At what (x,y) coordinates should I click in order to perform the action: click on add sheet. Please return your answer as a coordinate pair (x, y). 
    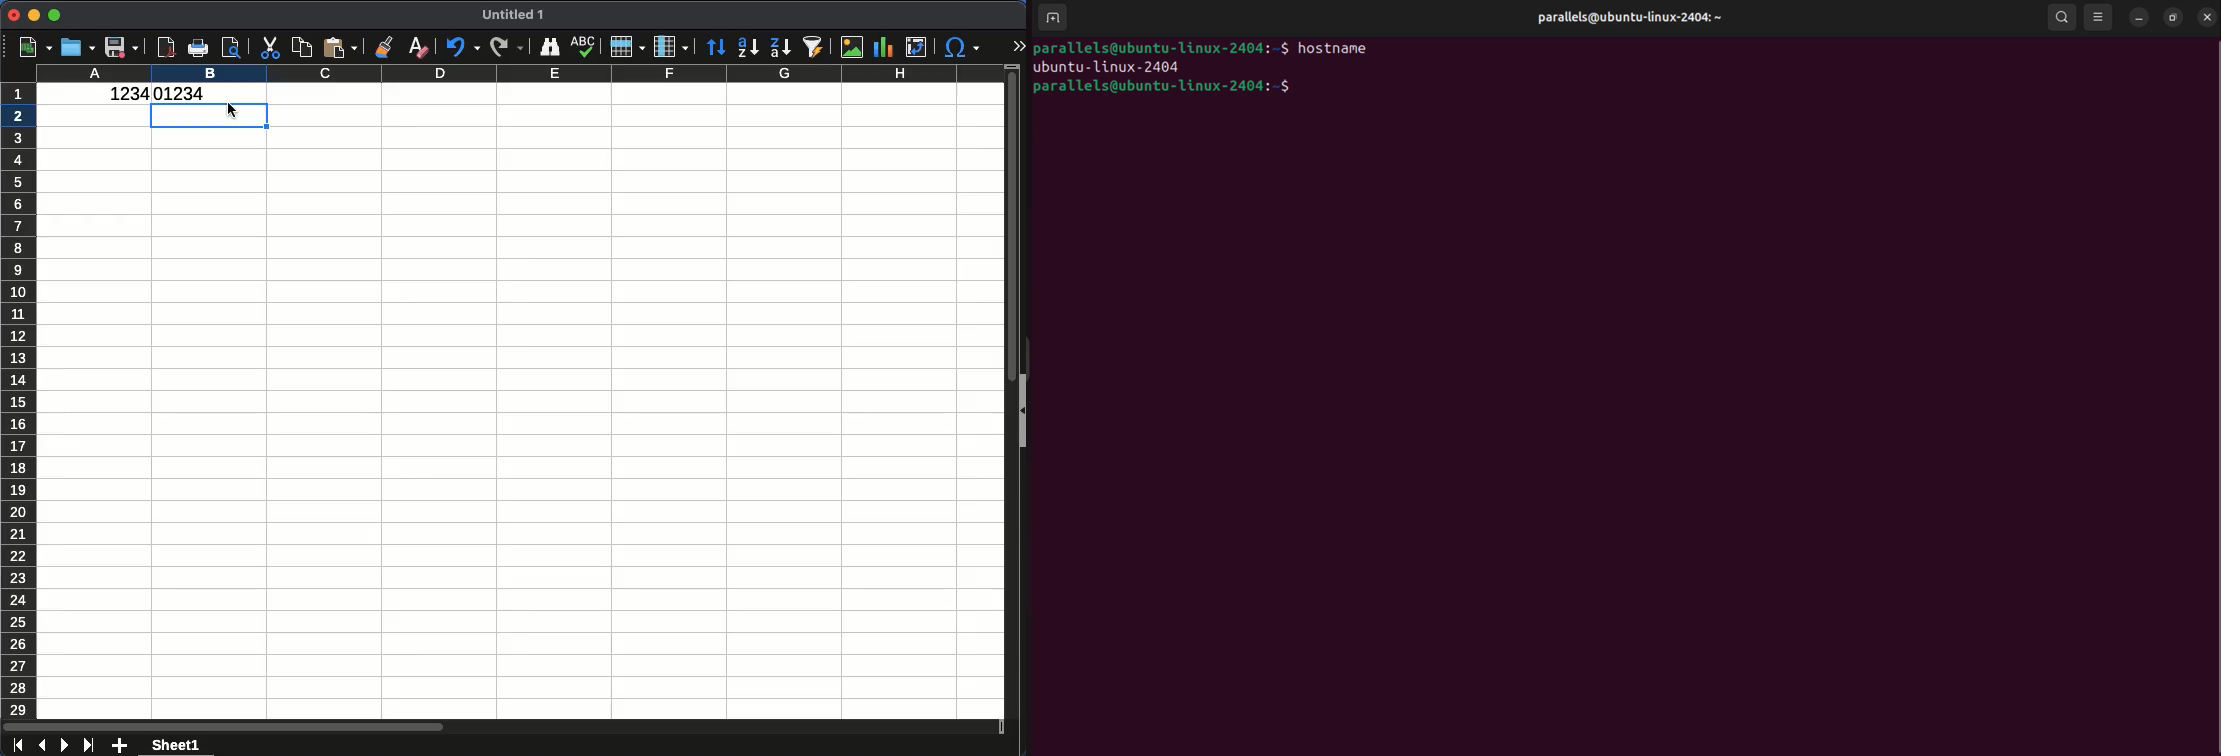
    Looking at the image, I should click on (121, 747).